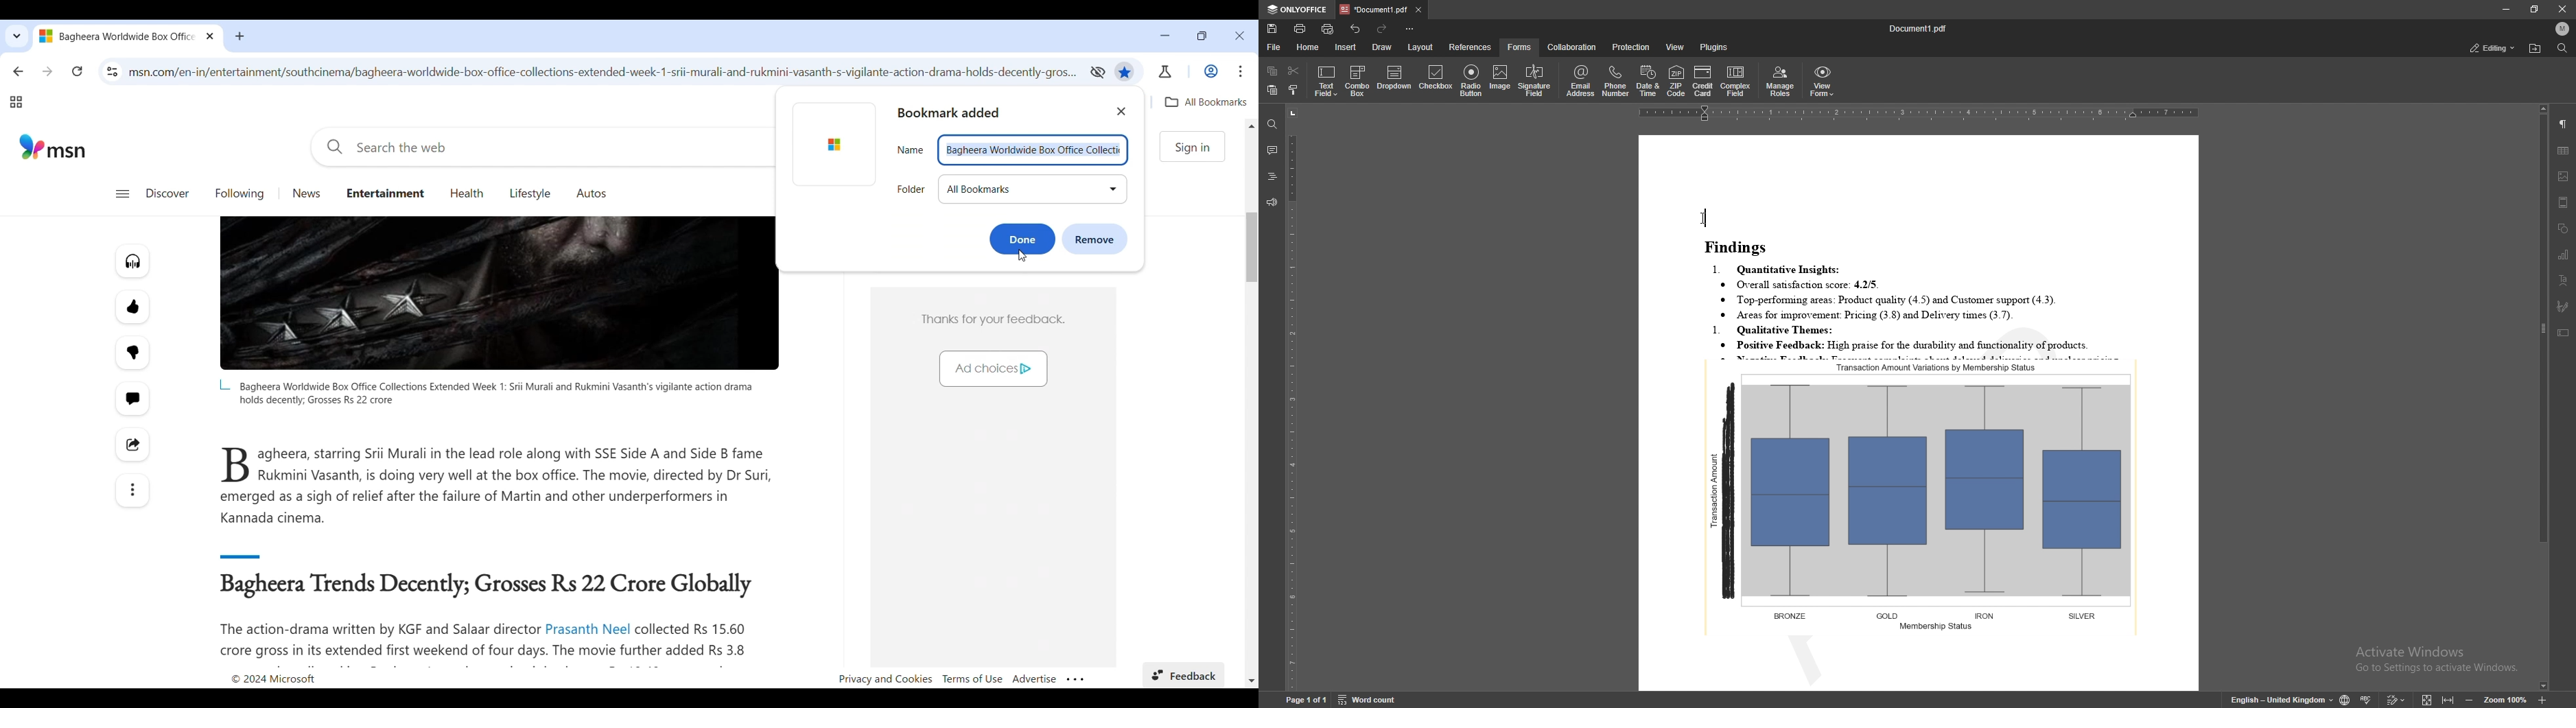  What do you see at coordinates (48, 71) in the screenshot?
I see `Go forward` at bounding box center [48, 71].